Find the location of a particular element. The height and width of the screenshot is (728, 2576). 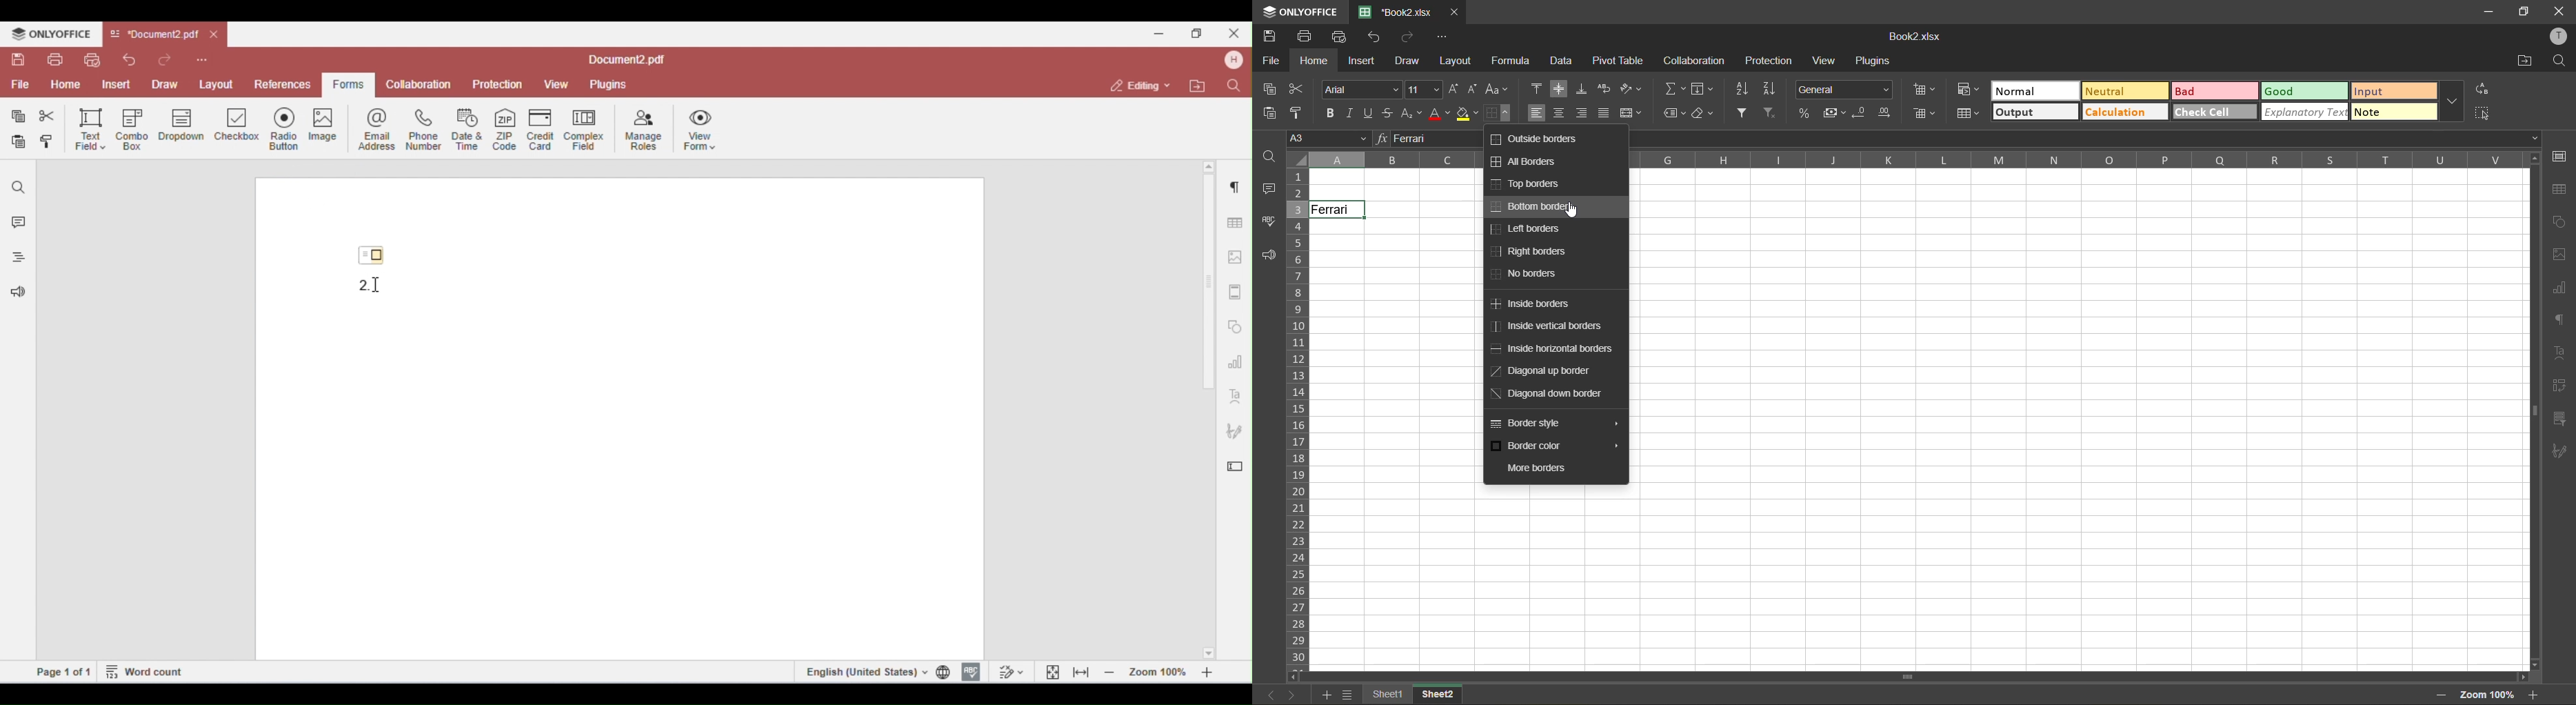

font size is located at coordinates (1423, 88).